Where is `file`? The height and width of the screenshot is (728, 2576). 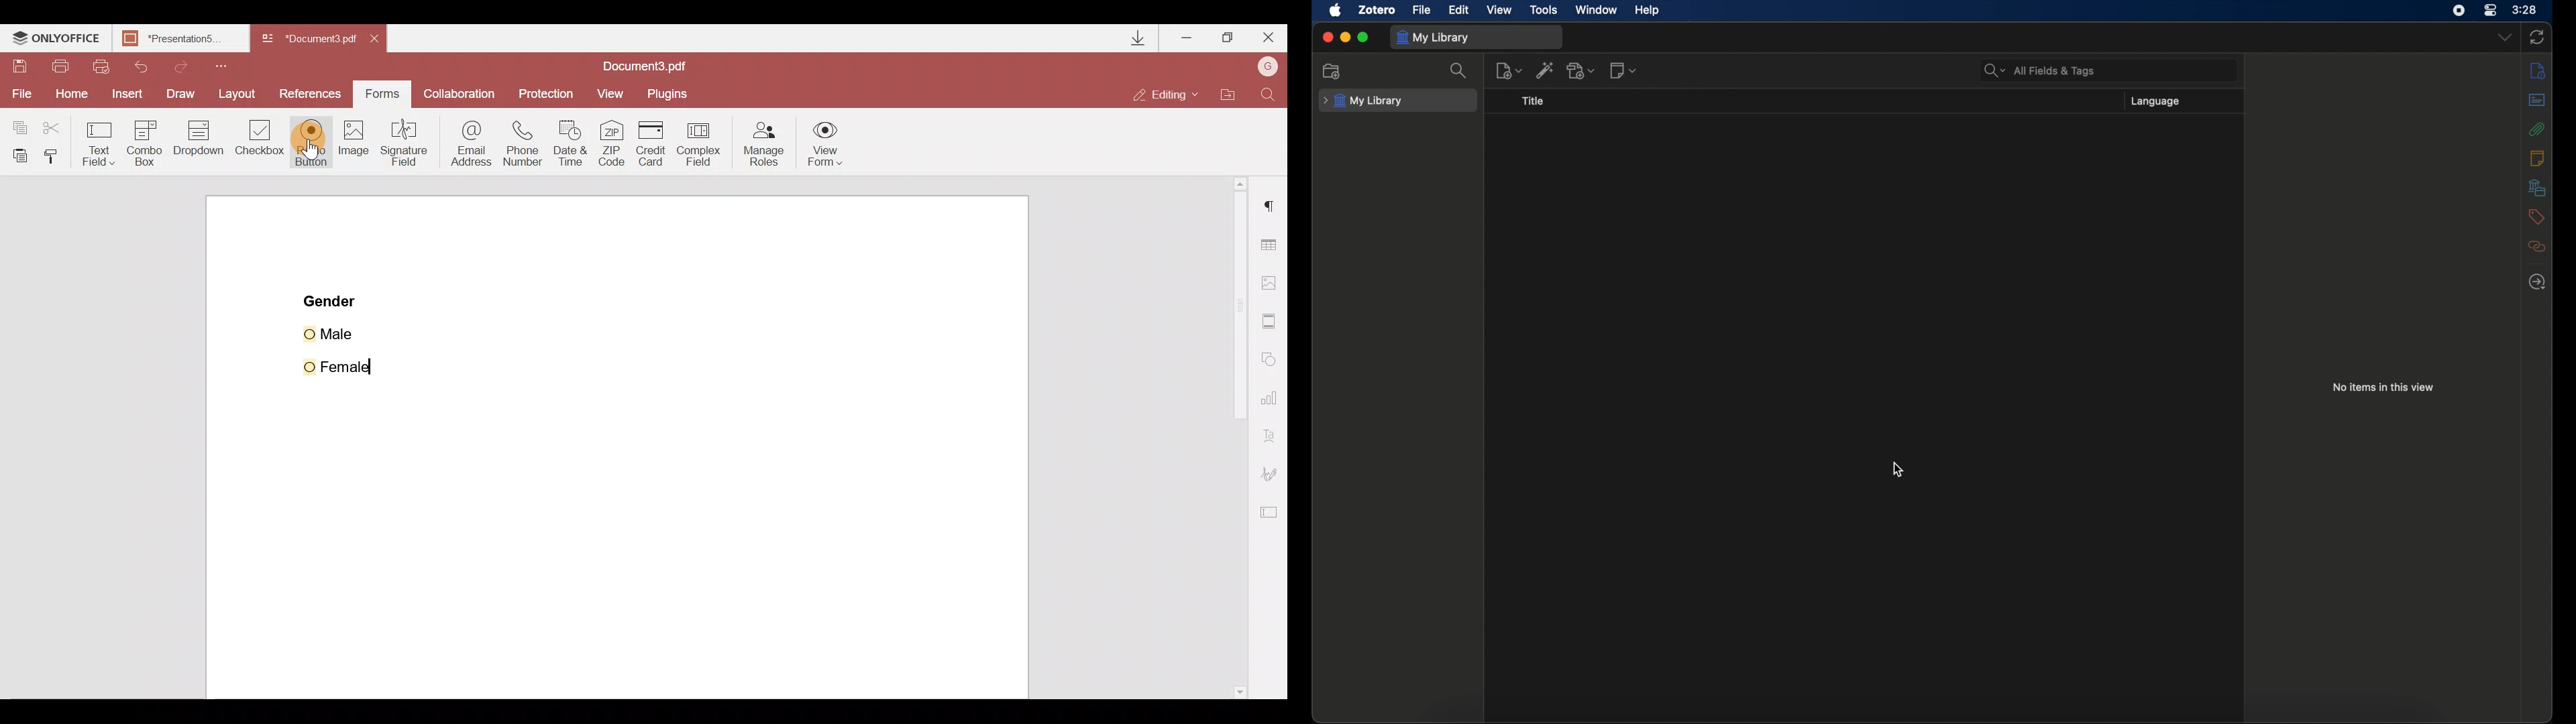 file is located at coordinates (1422, 9).